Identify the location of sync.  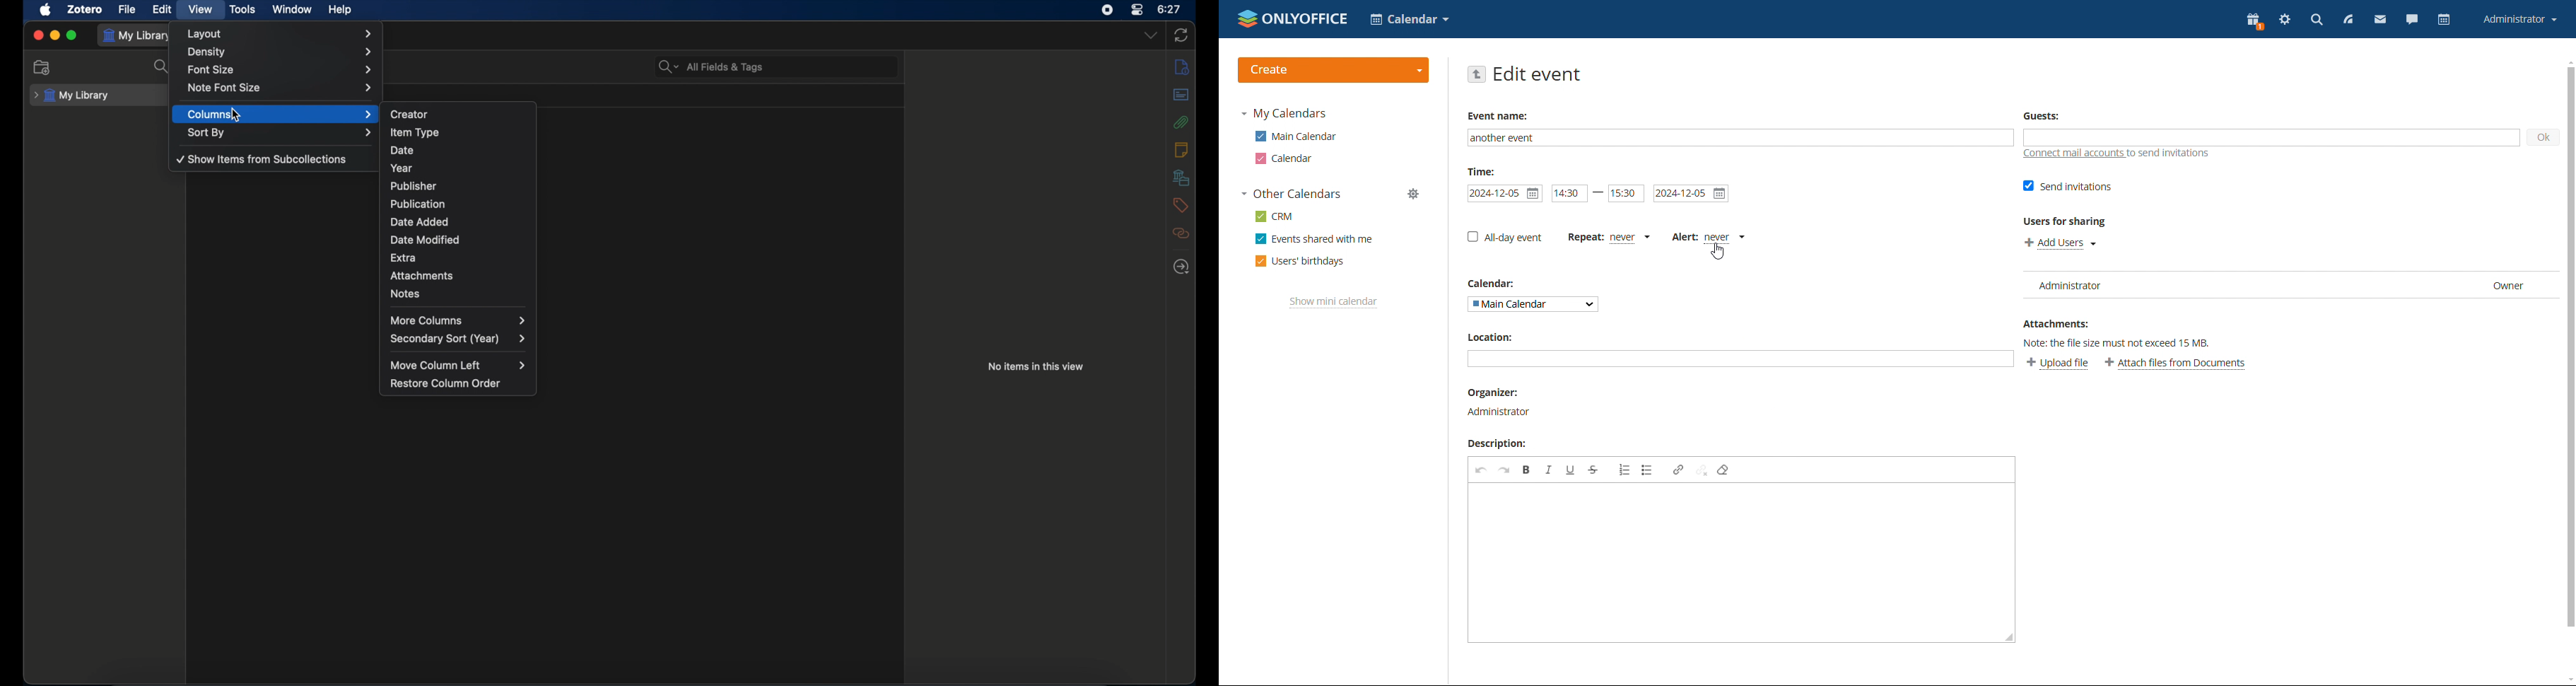
(1182, 36).